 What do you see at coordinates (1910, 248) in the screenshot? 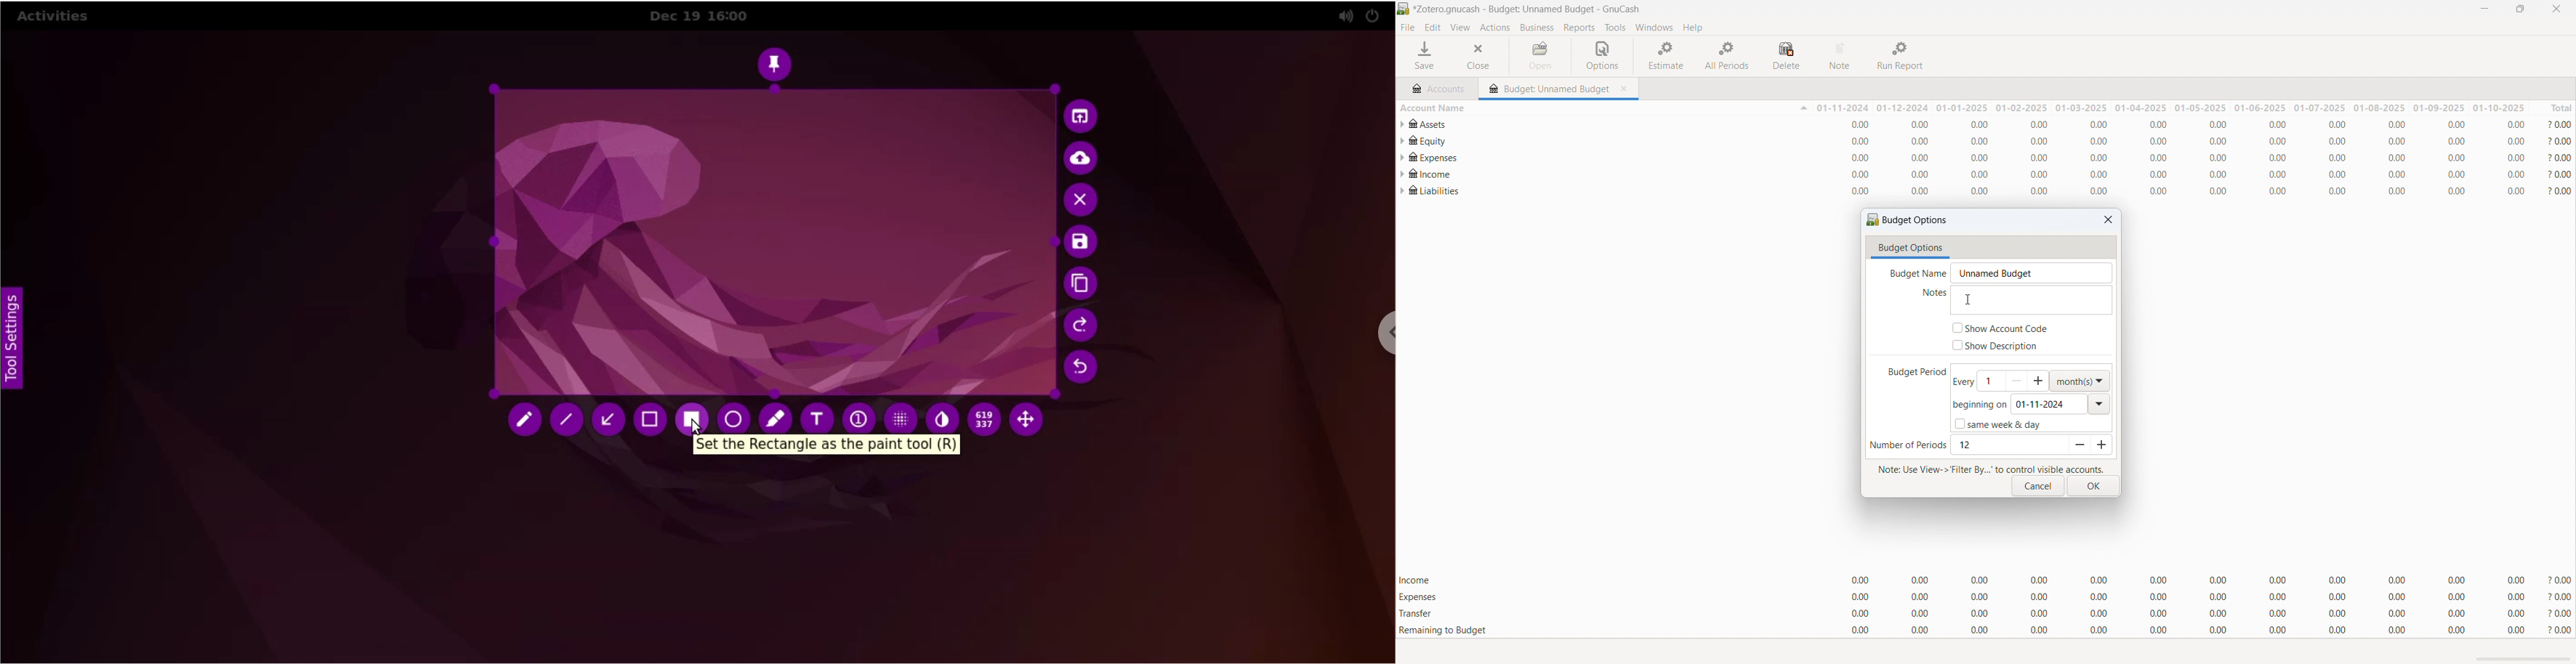
I see `budget options` at bounding box center [1910, 248].